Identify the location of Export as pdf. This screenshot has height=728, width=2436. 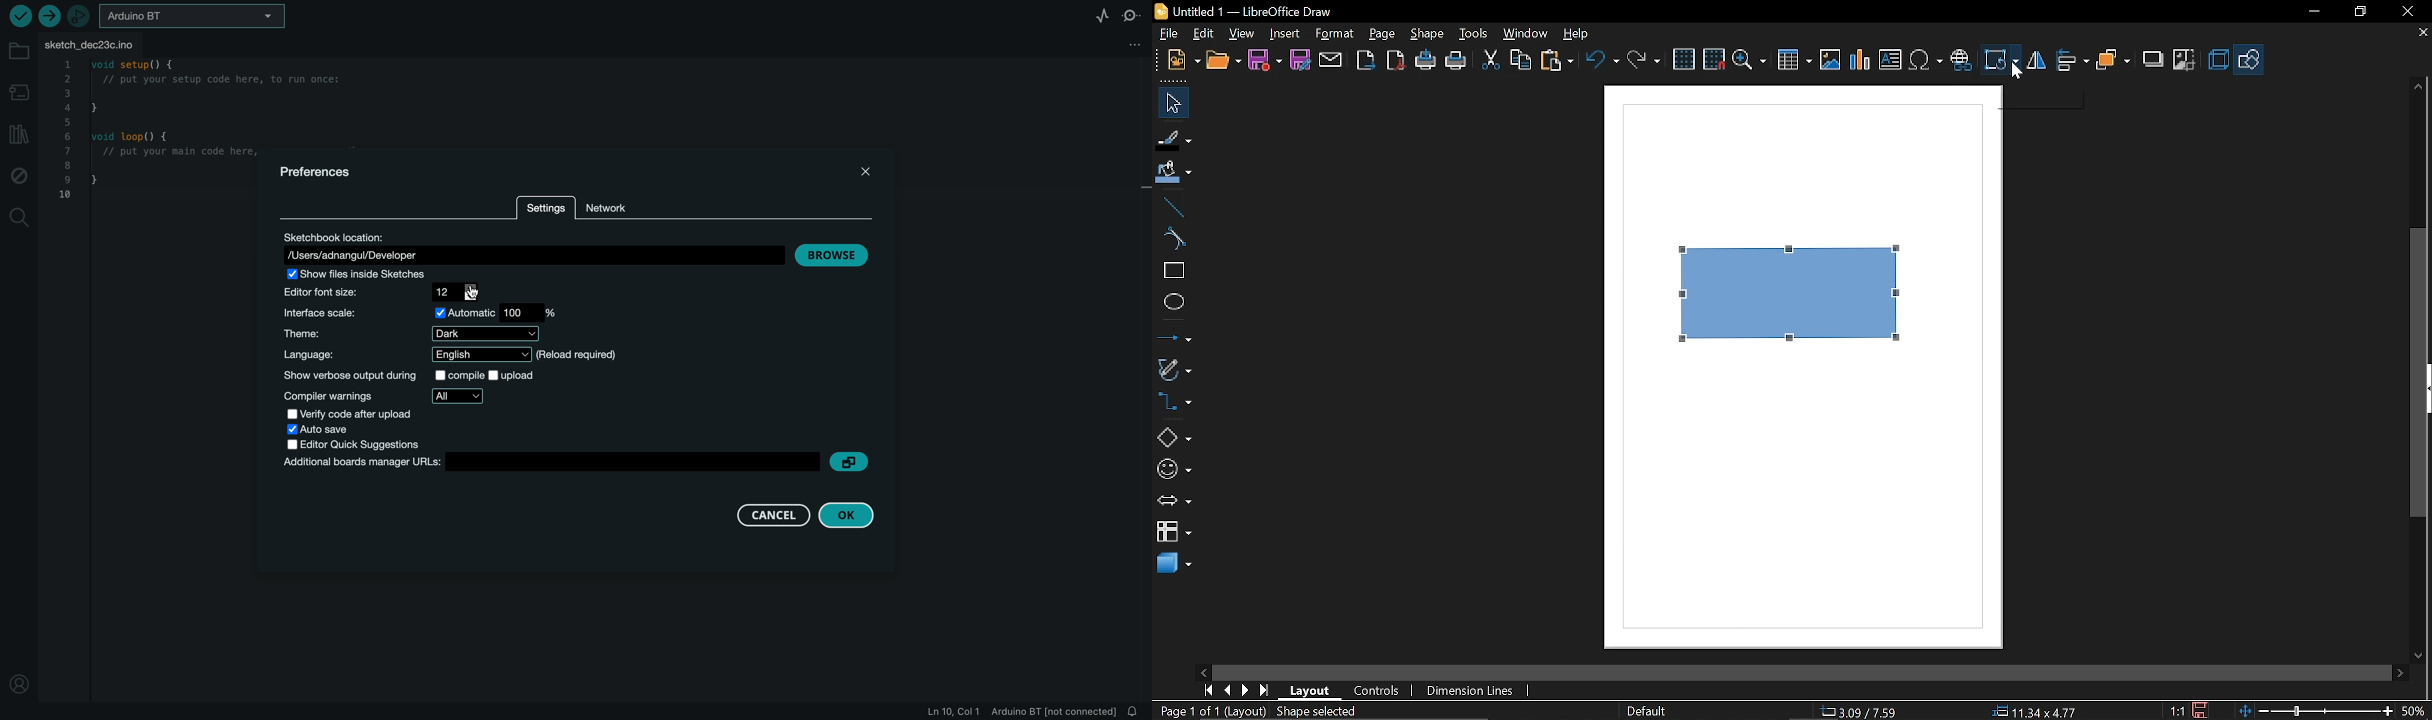
(1397, 61).